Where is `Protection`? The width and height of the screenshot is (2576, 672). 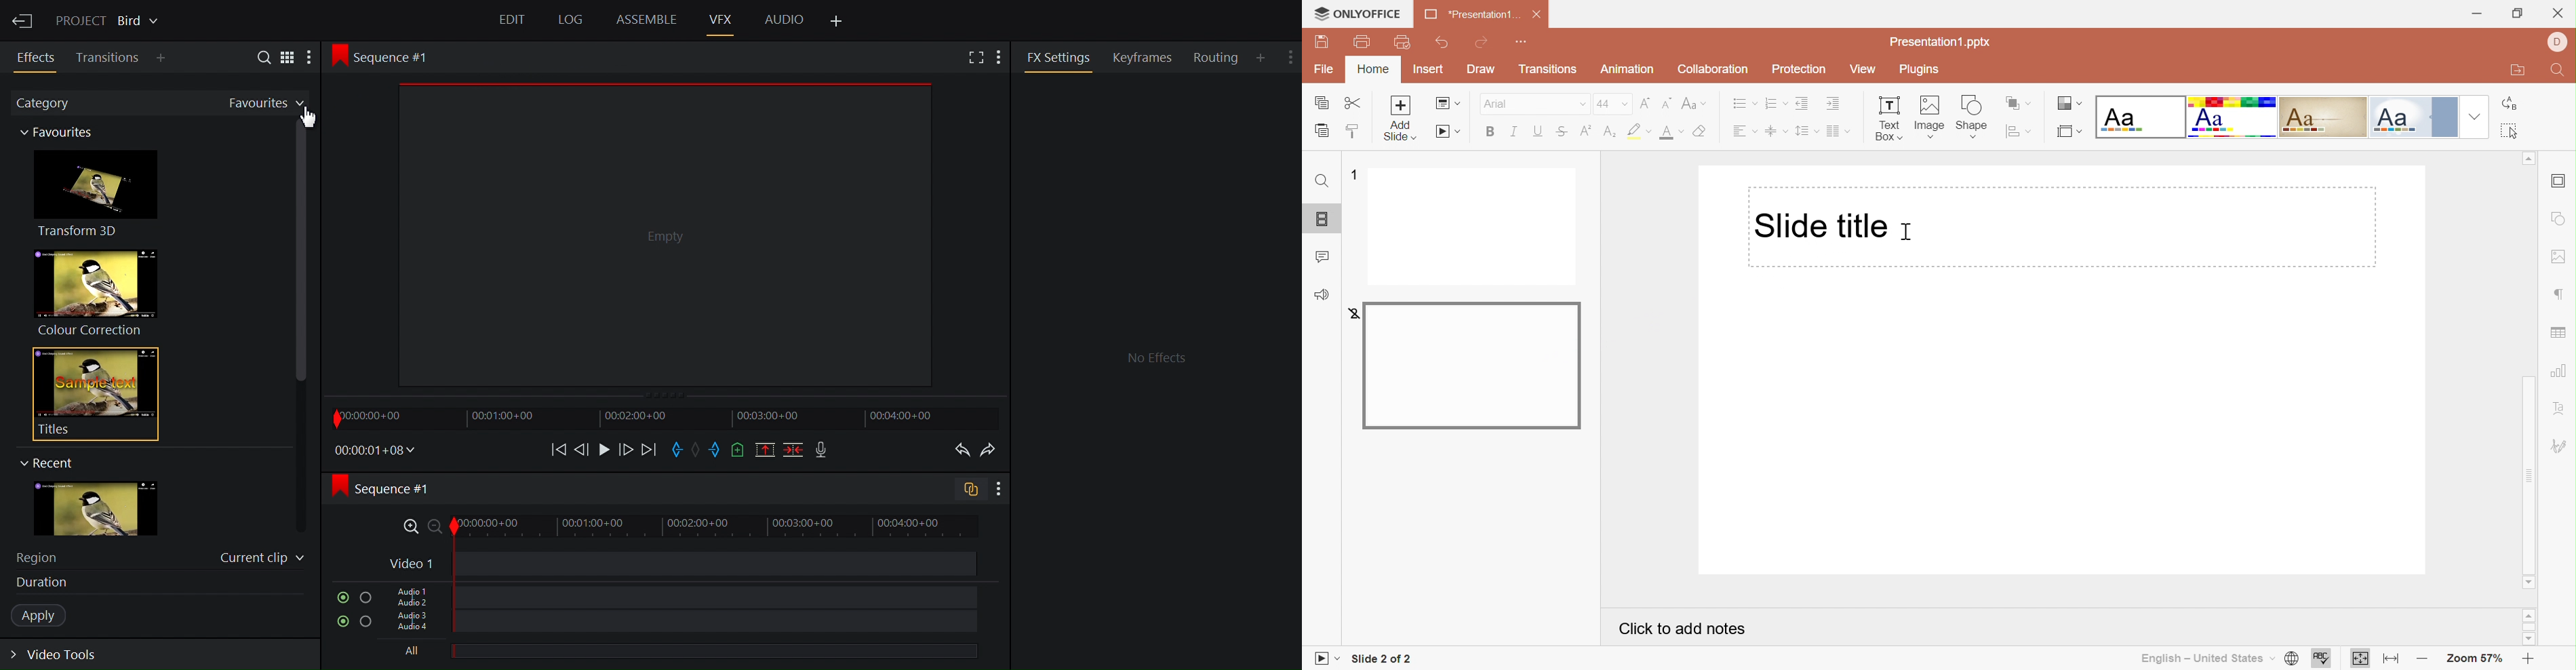
Protection is located at coordinates (1798, 67).